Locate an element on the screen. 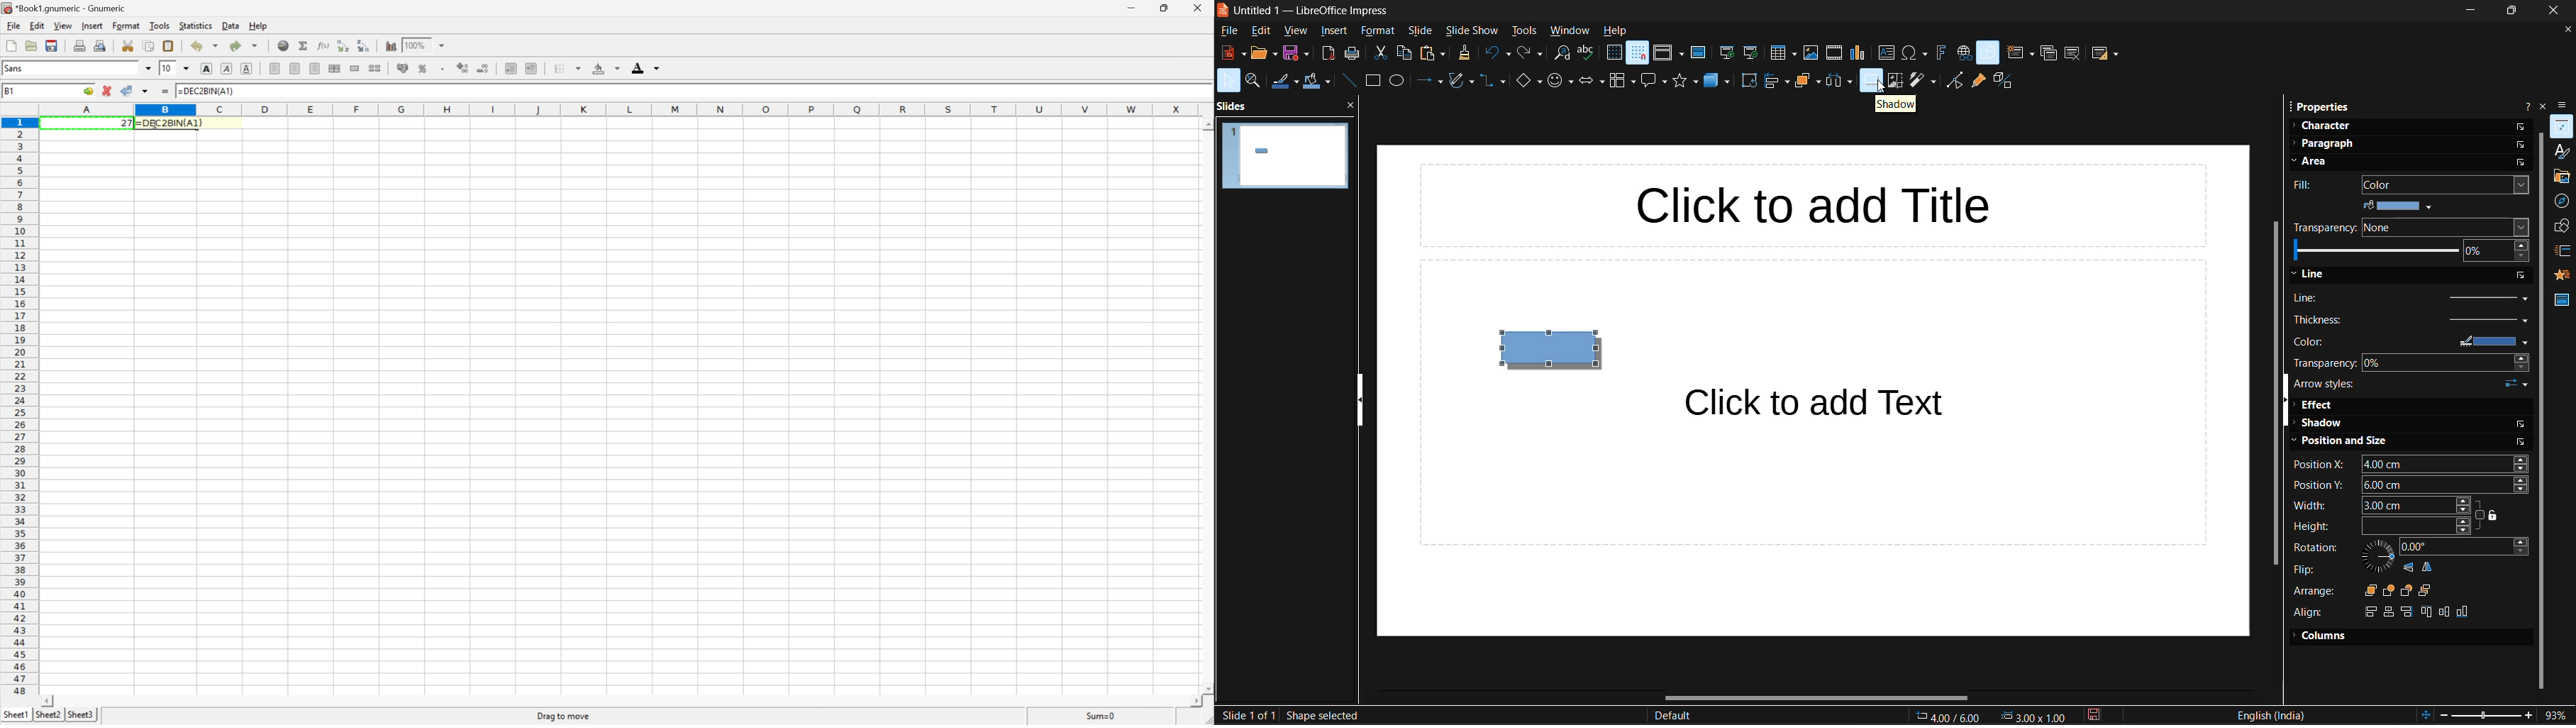 The image size is (2576, 728). curves and polygons is located at coordinates (1460, 81).